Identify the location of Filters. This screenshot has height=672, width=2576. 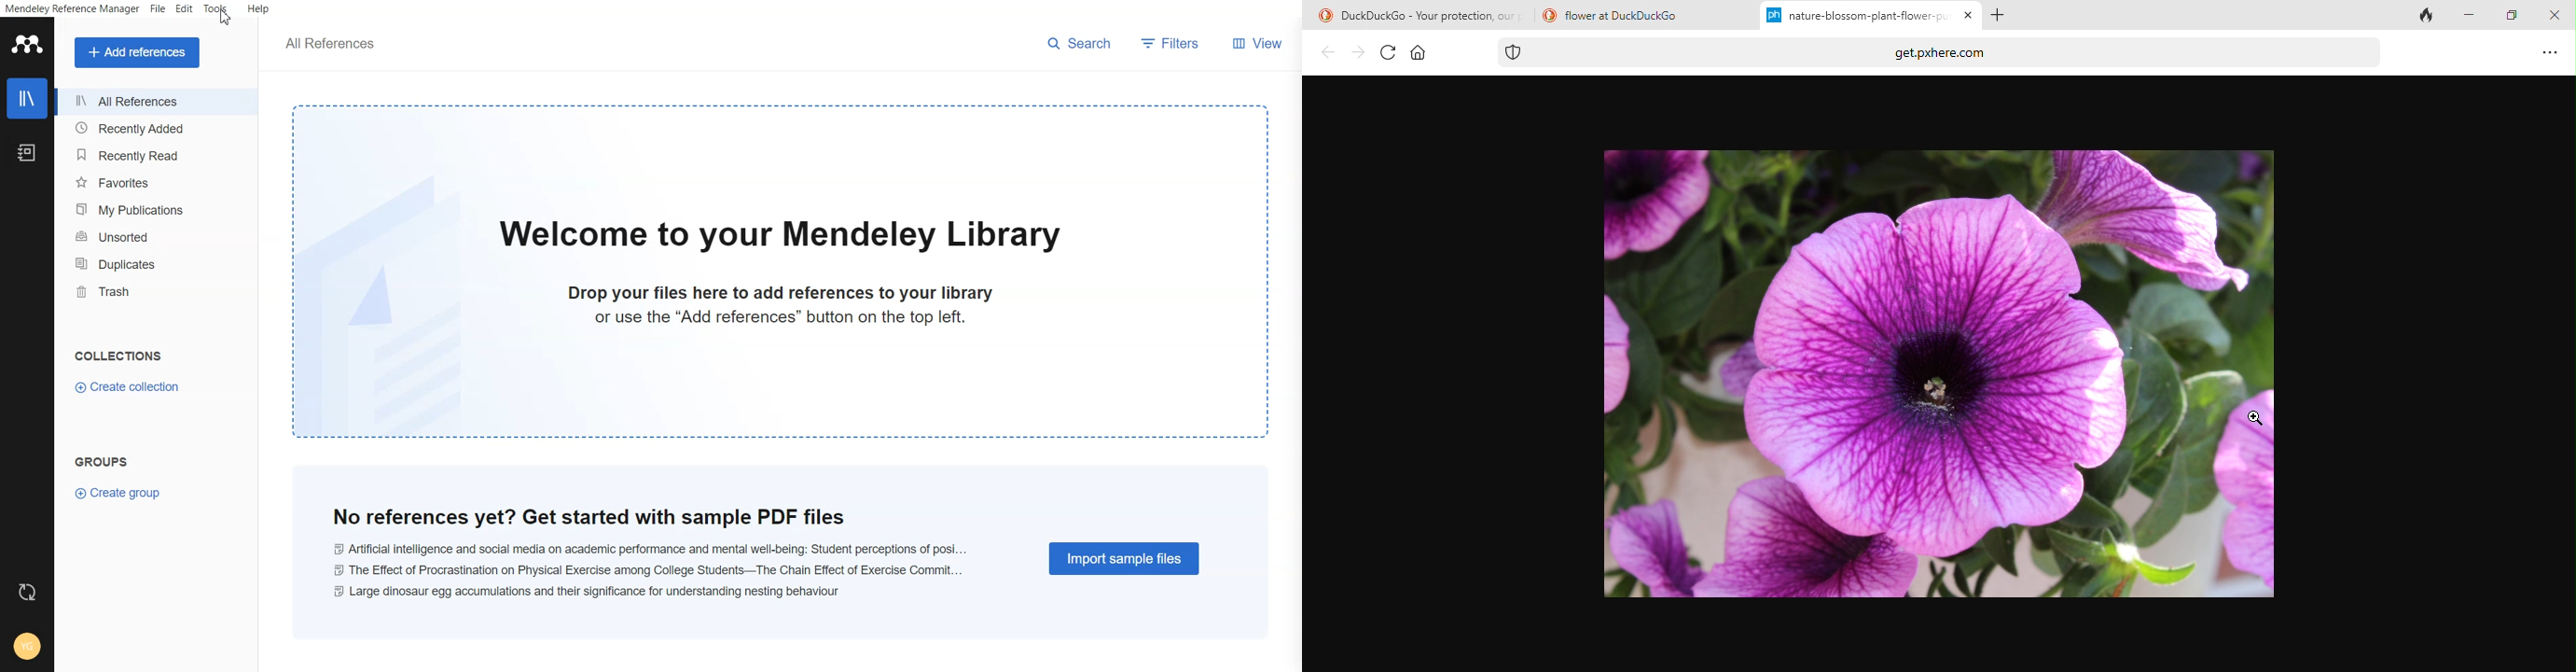
(1172, 45).